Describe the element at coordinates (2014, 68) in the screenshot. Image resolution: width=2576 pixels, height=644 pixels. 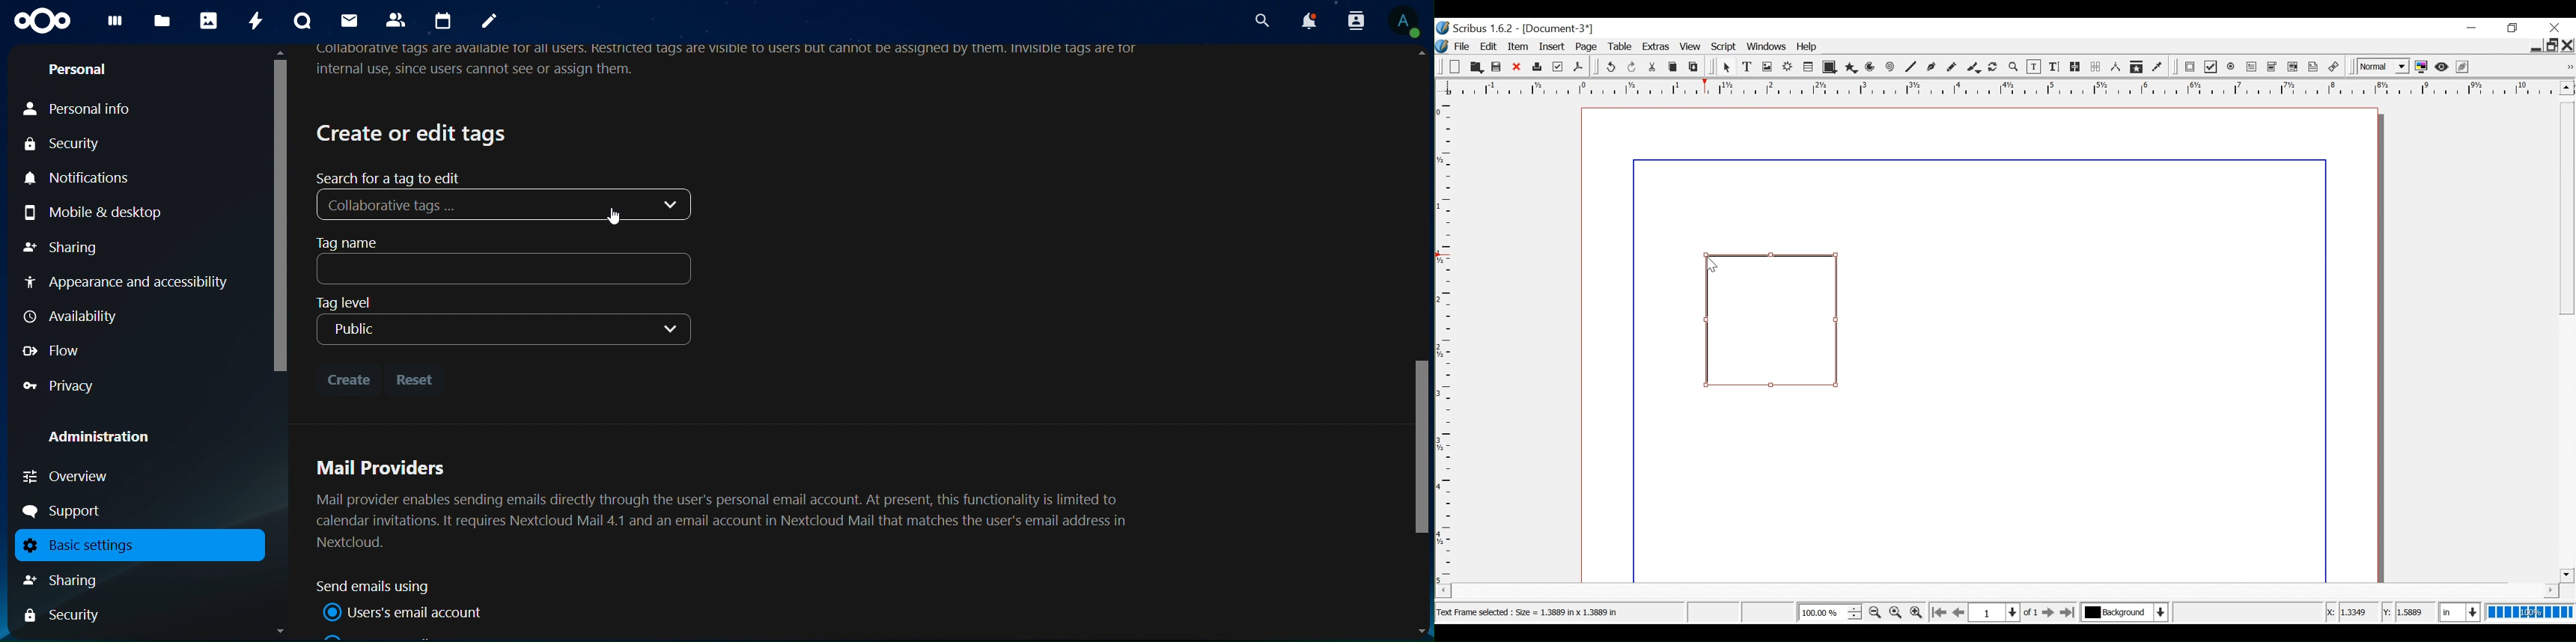
I see `Zoom` at that location.